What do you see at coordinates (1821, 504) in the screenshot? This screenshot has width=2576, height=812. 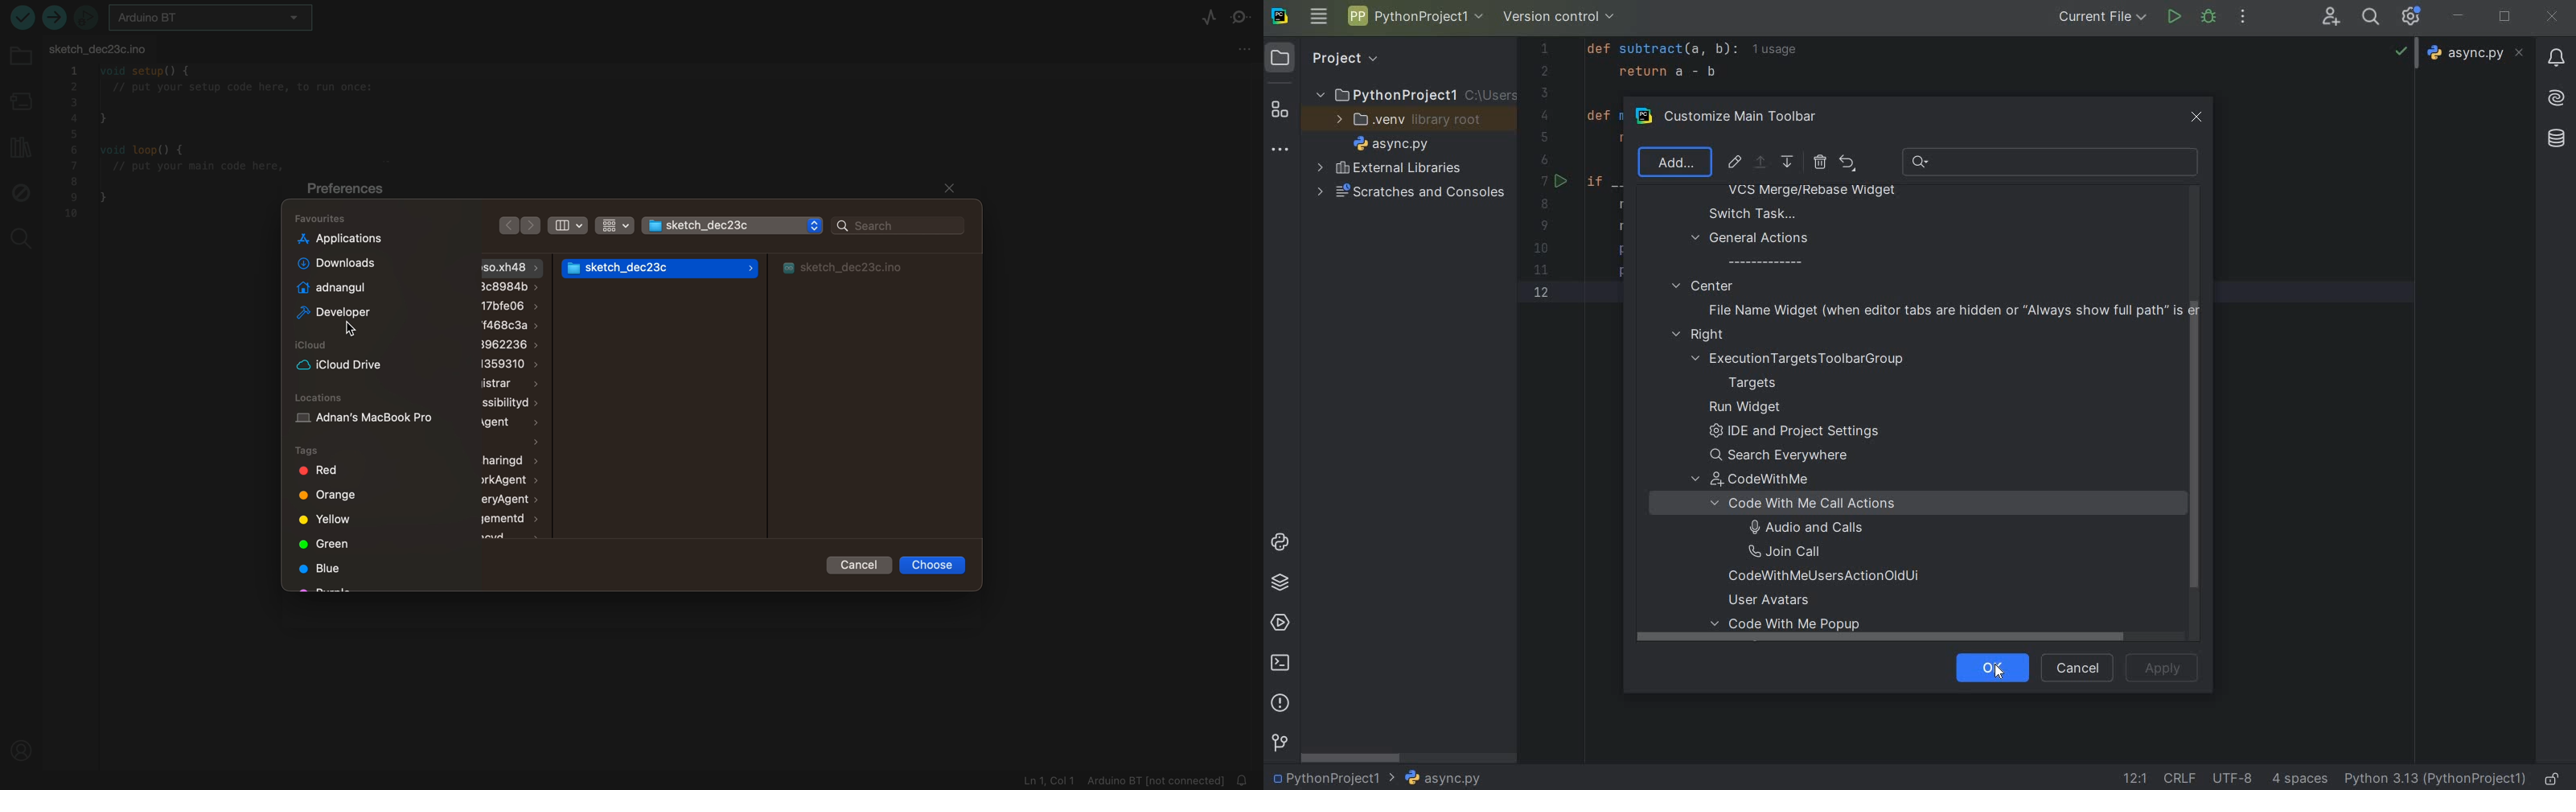 I see `code with me call actions` at bounding box center [1821, 504].